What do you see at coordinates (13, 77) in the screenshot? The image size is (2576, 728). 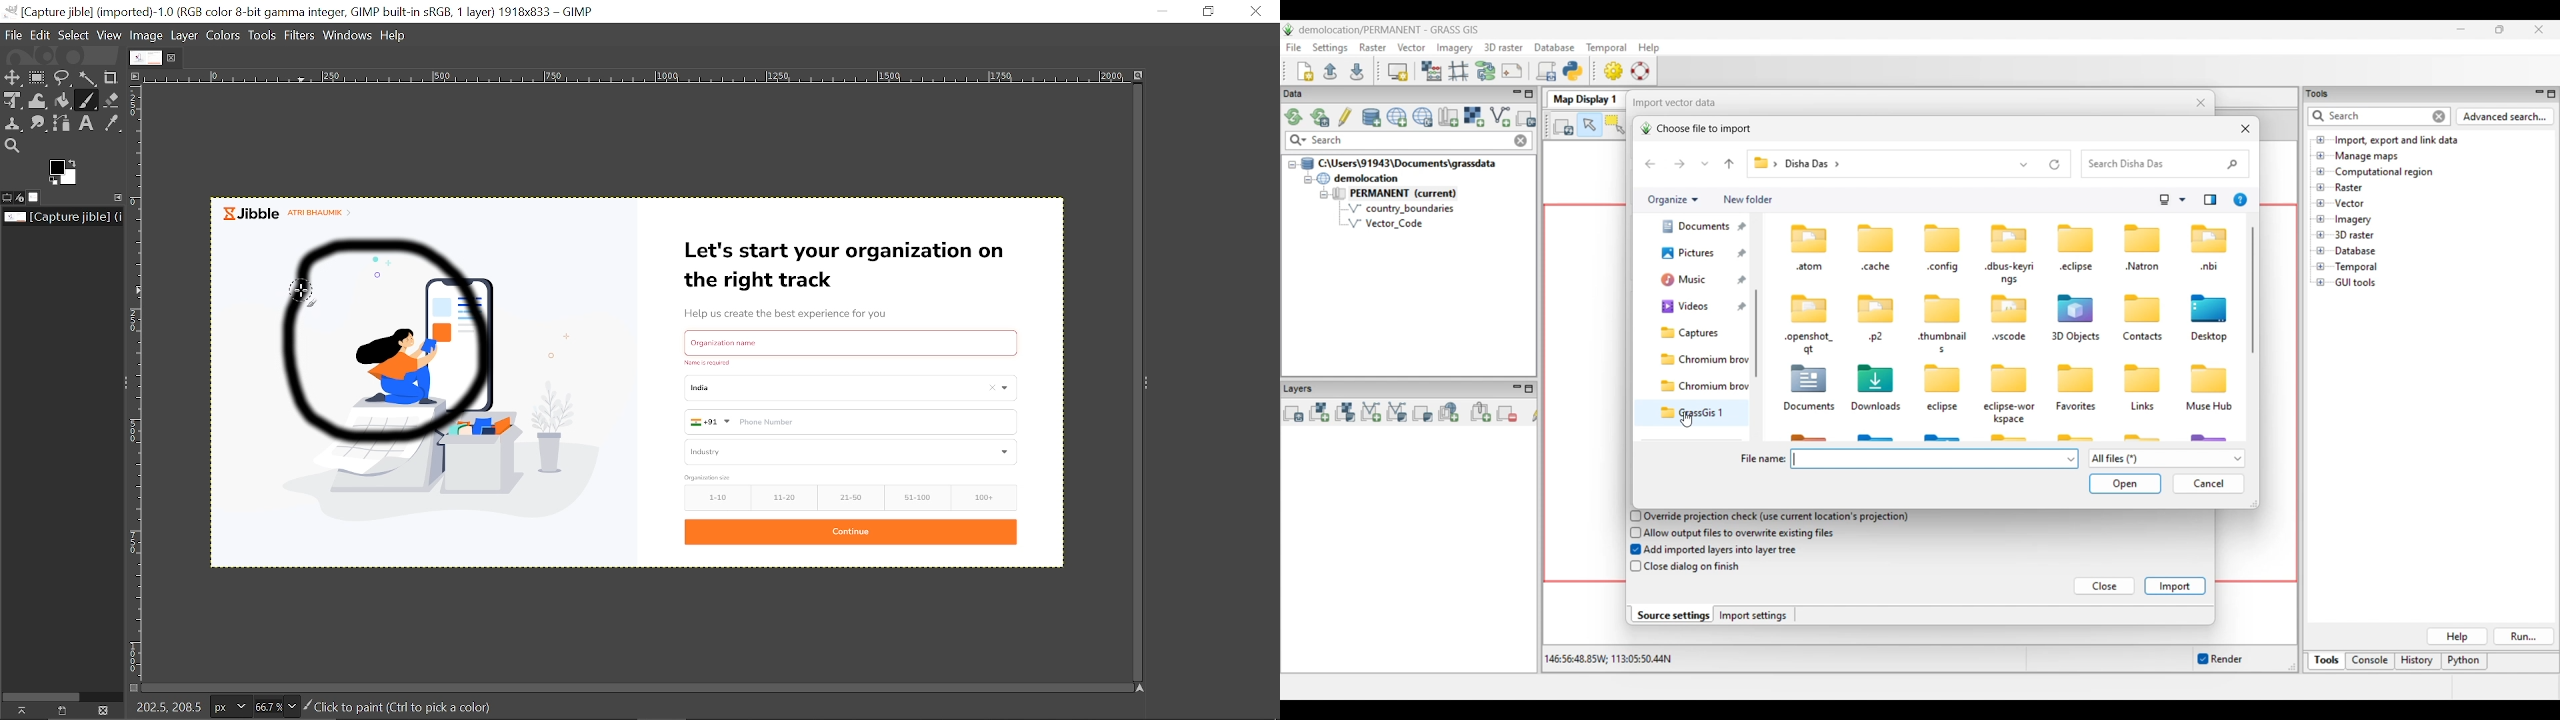 I see `Move tool` at bounding box center [13, 77].